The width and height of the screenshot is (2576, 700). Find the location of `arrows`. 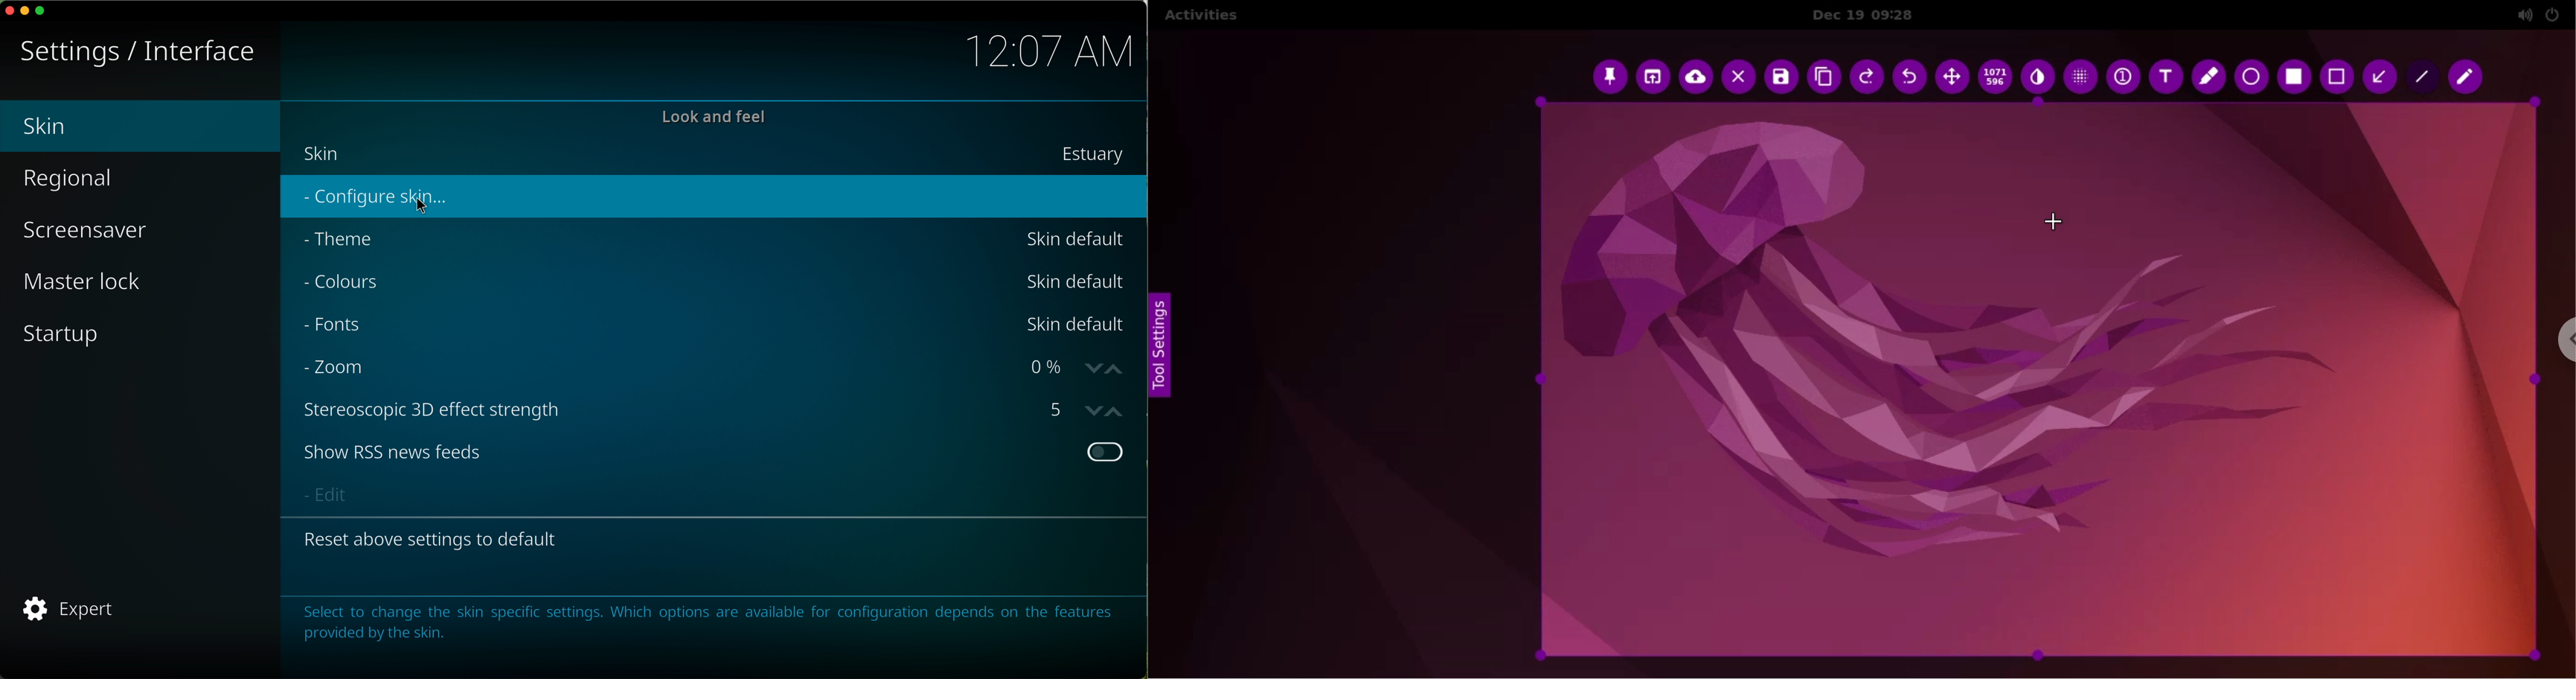

arrows is located at coordinates (1104, 412).